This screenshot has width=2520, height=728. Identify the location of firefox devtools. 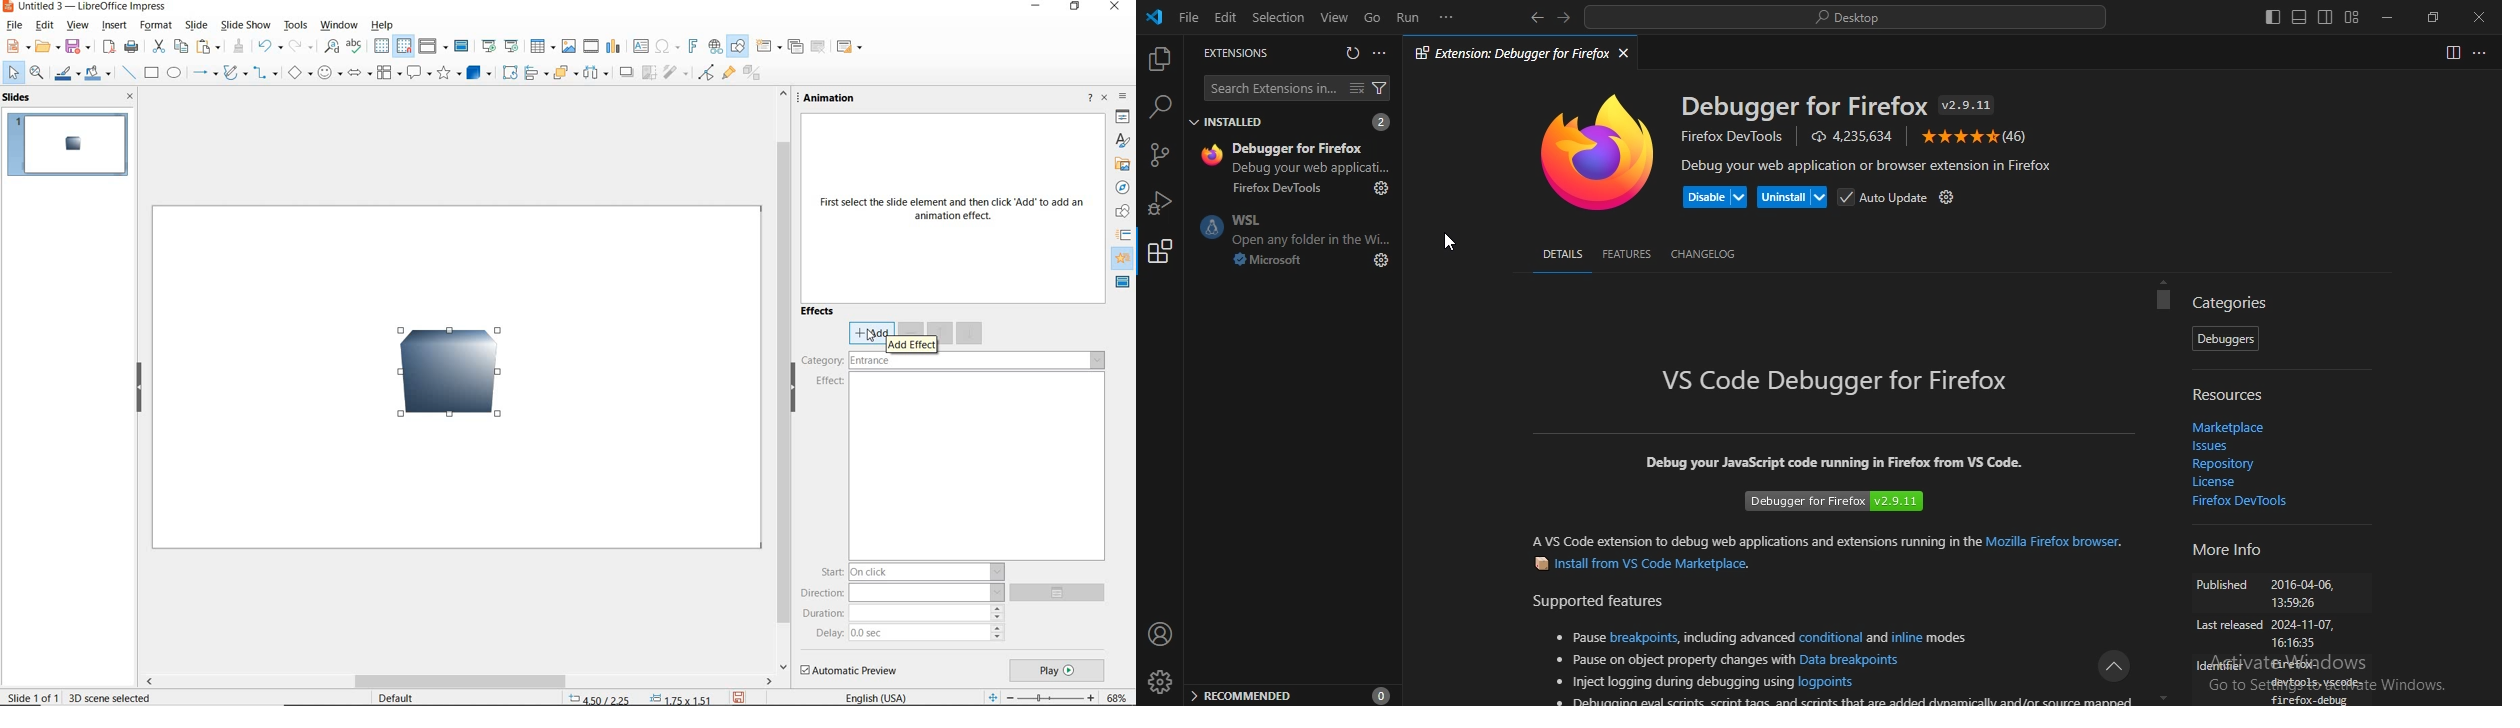
(2242, 500).